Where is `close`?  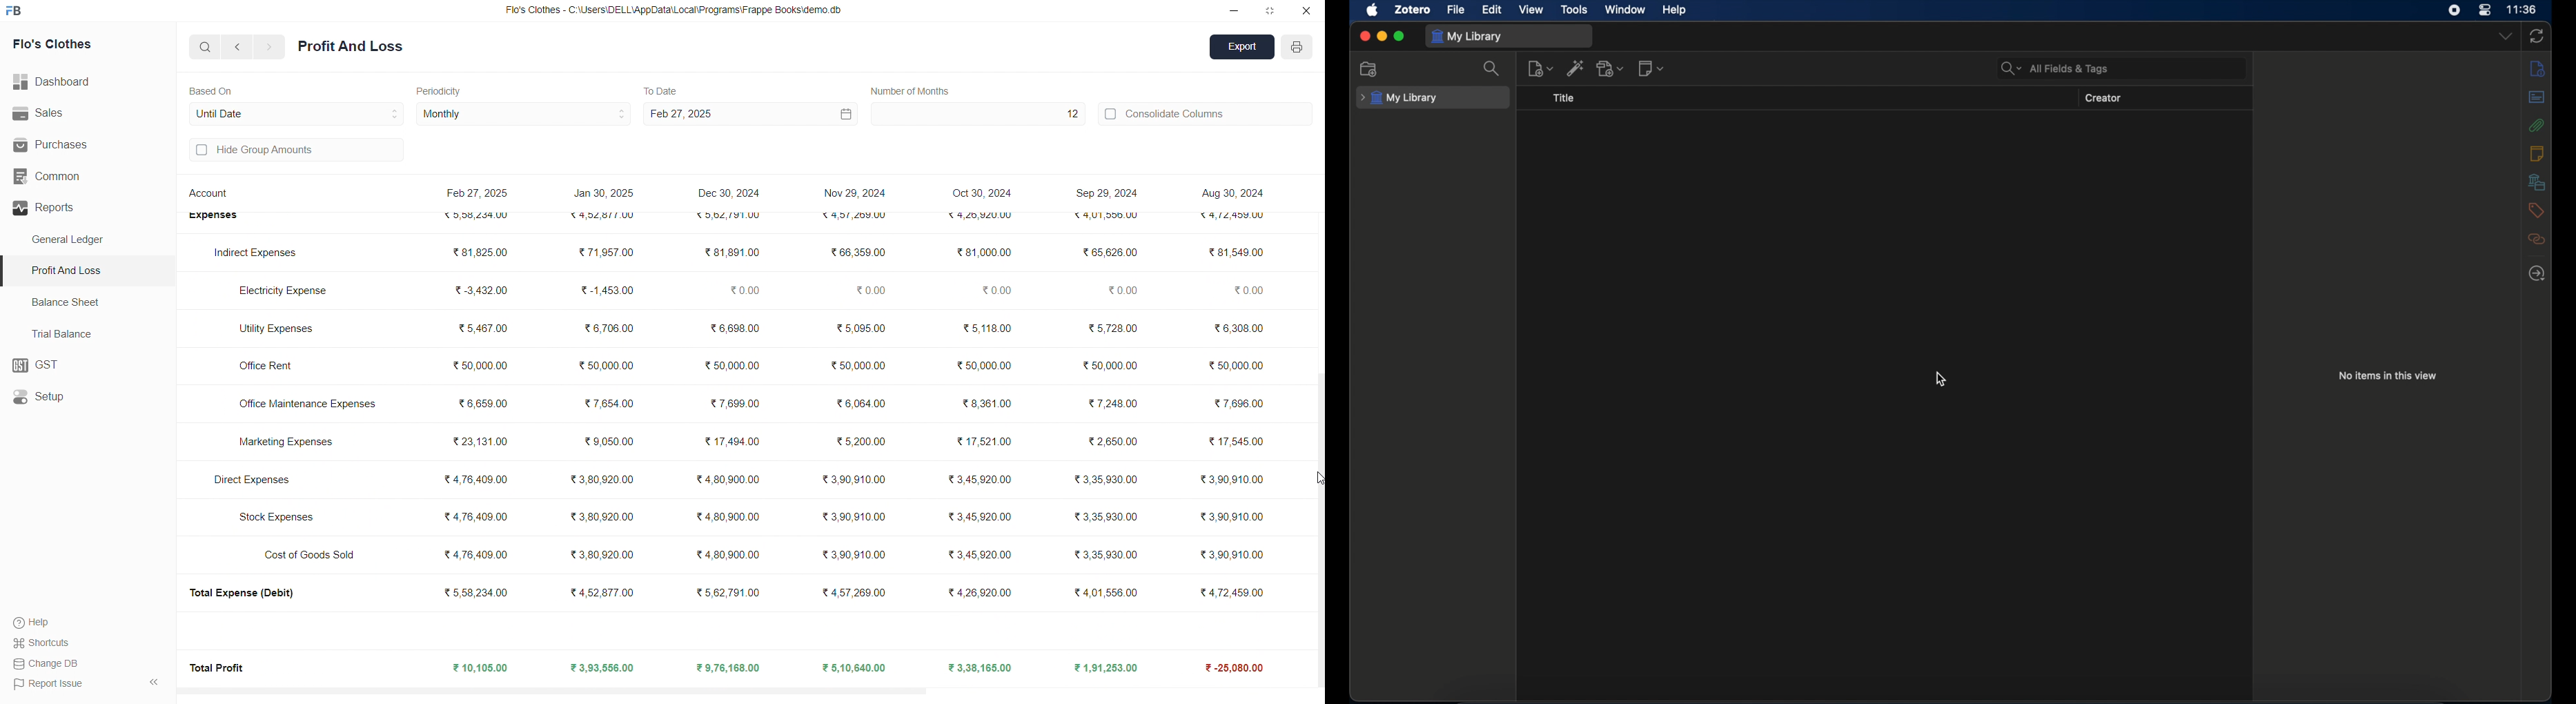 close is located at coordinates (1365, 36).